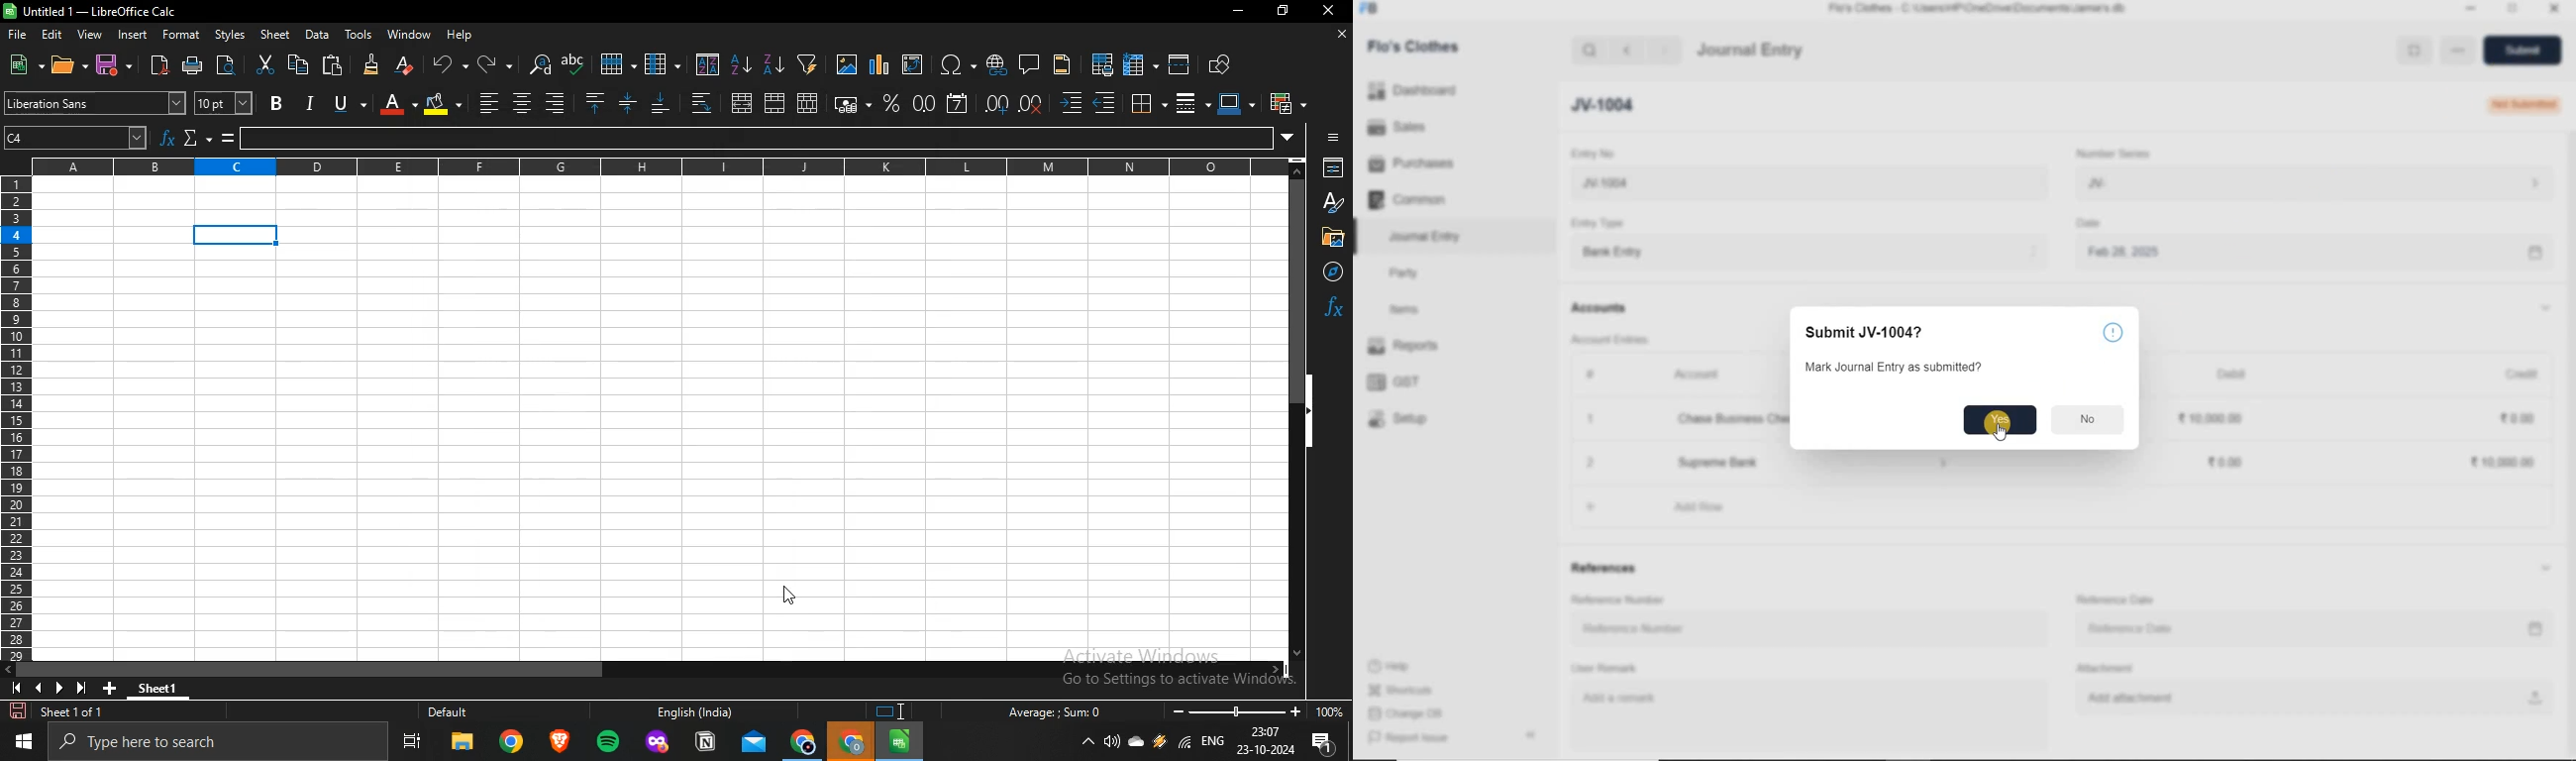 This screenshot has height=784, width=2576. I want to click on sort ascending, so click(742, 63).